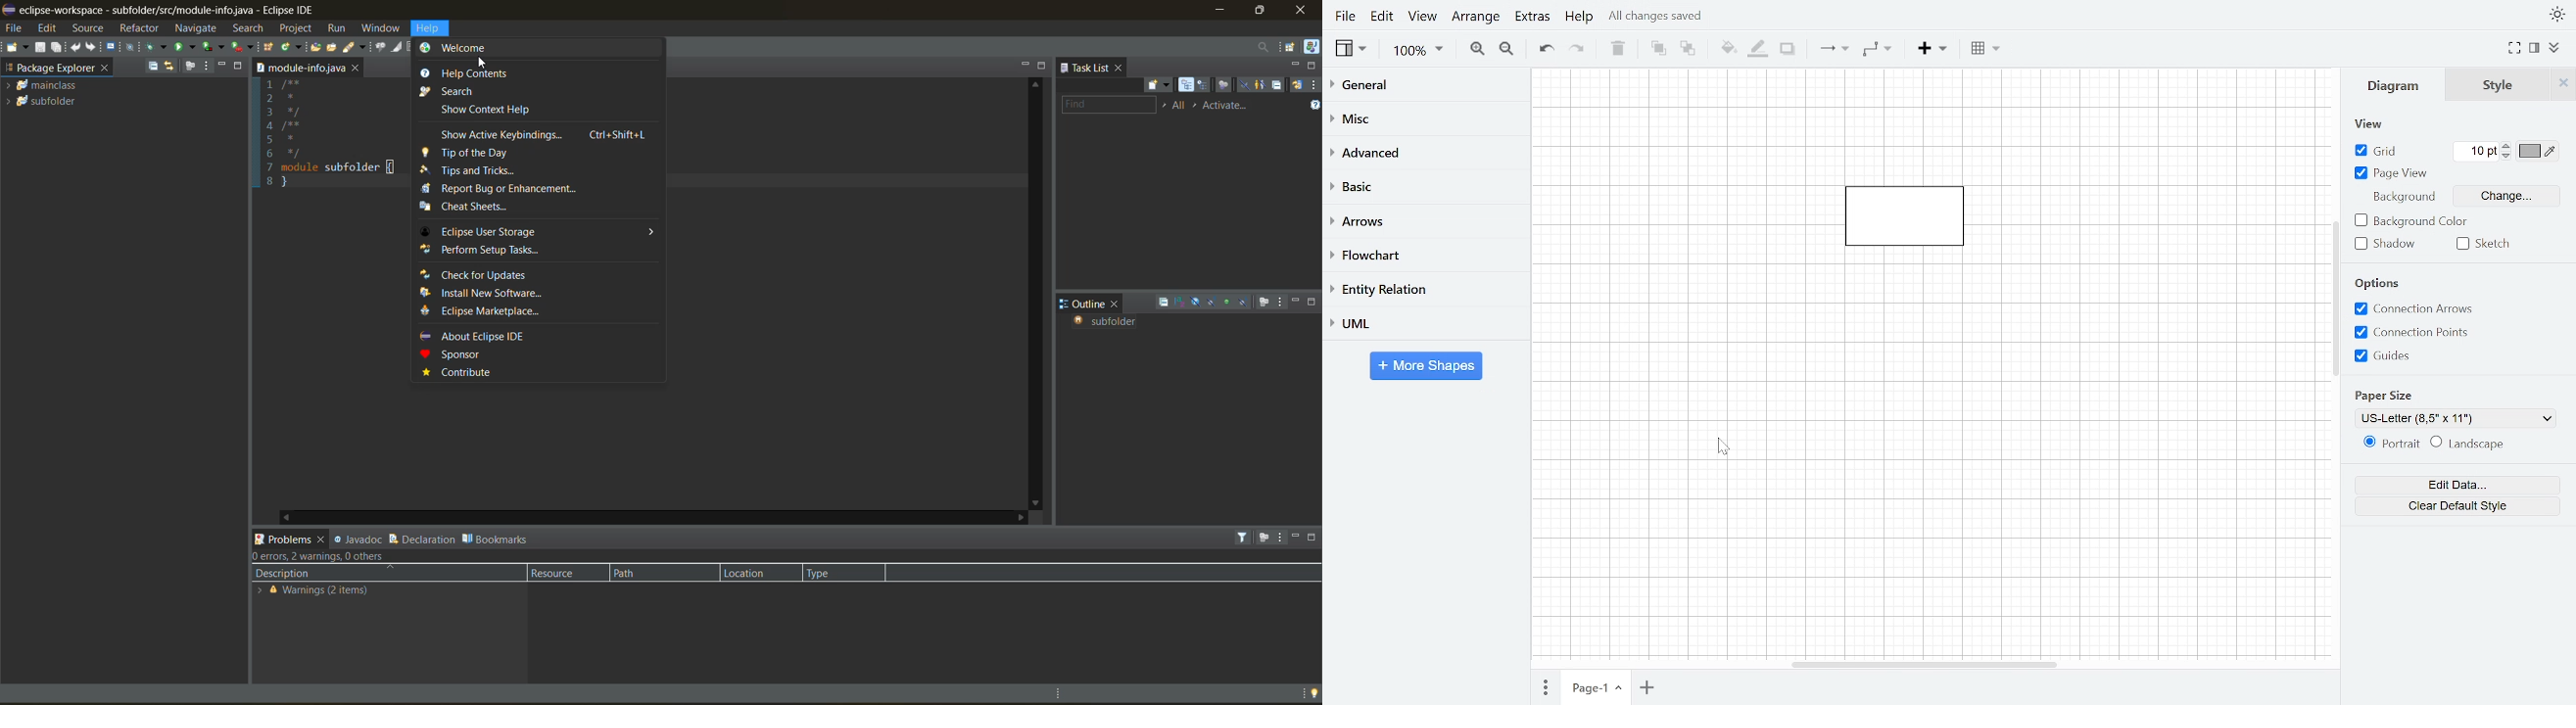 This screenshot has height=728, width=2576. Describe the element at coordinates (1425, 220) in the screenshot. I see `Arrows` at that location.